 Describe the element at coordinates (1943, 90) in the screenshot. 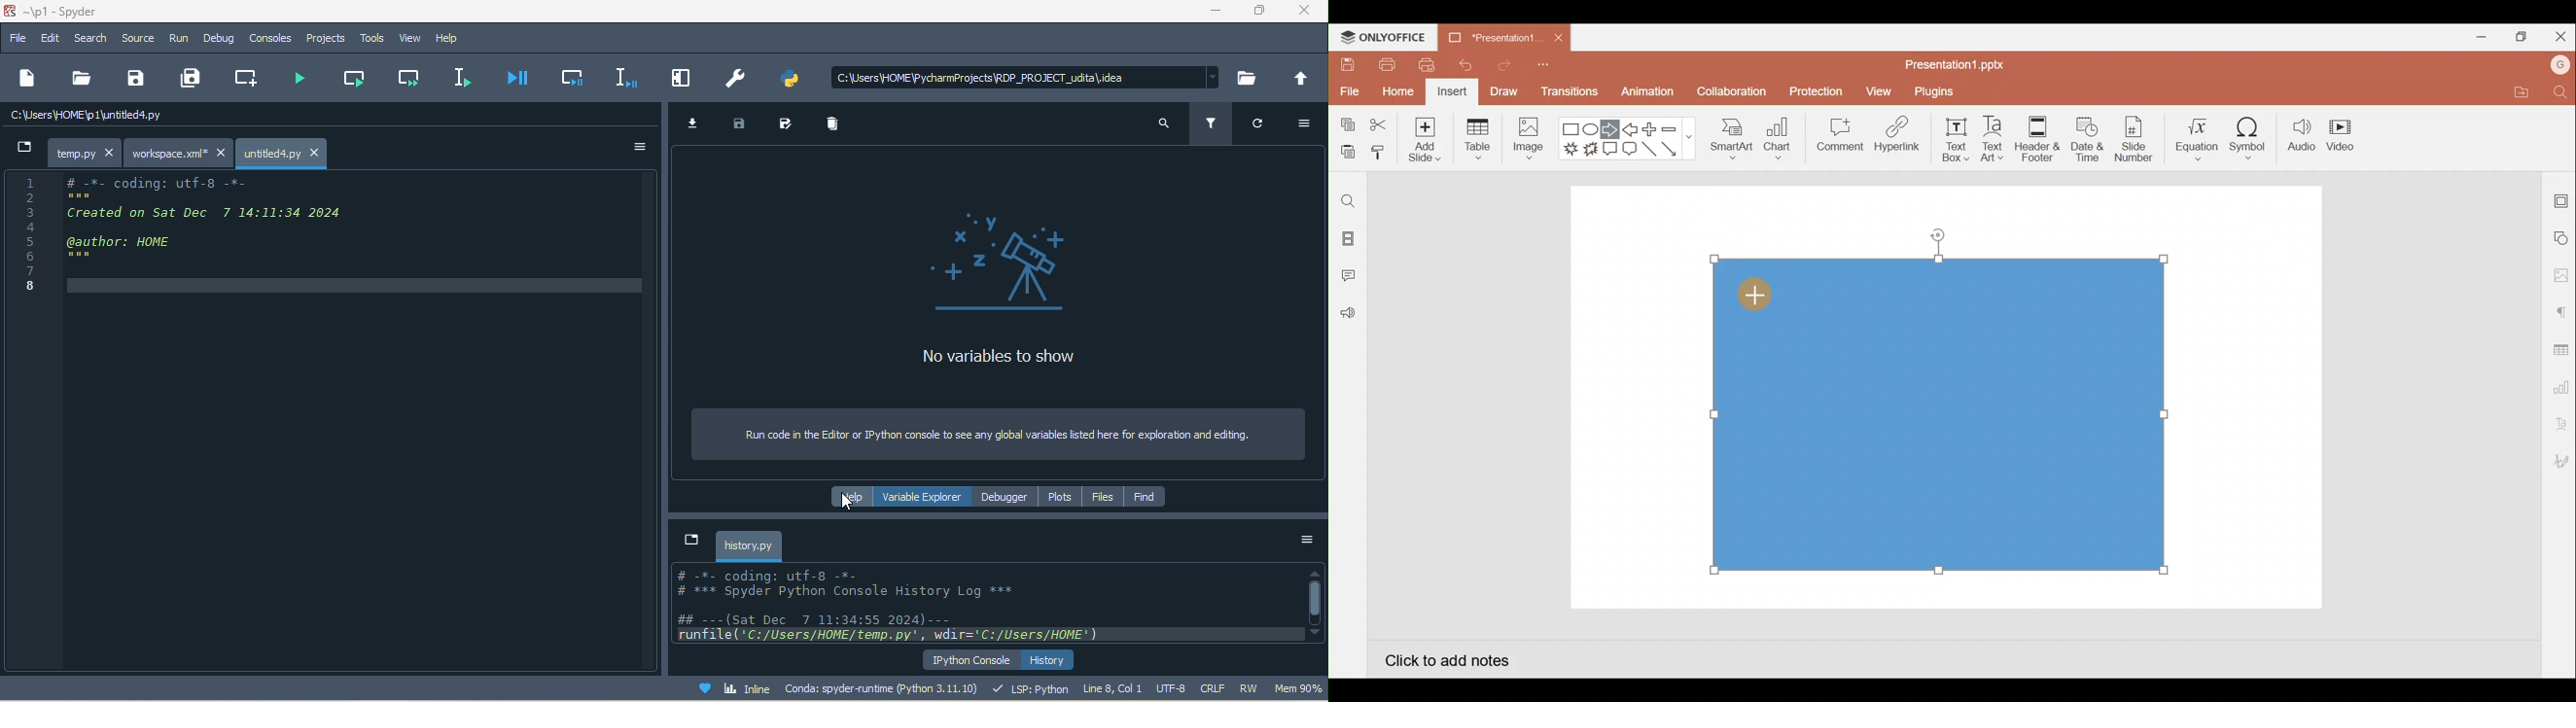

I see `Plugins` at that location.